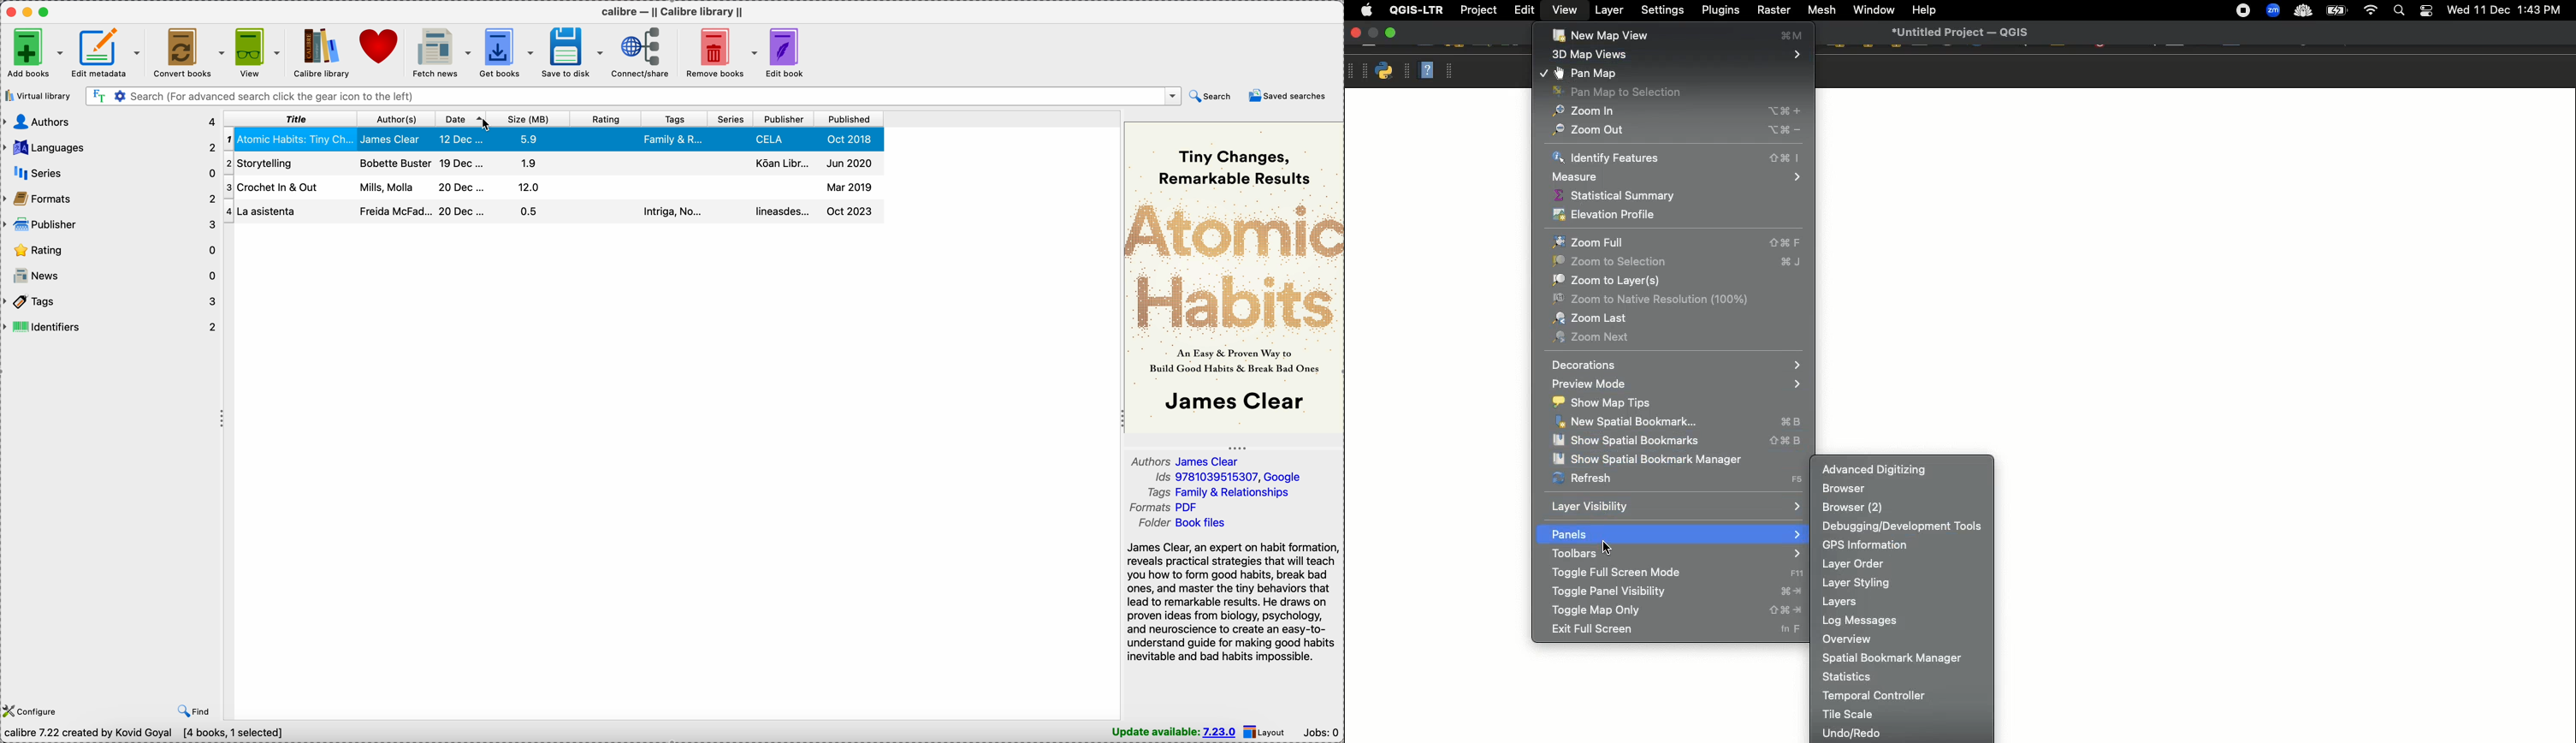 The width and height of the screenshot is (2576, 756). What do you see at coordinates (720, 52) in the screenshot?
I see `remove books` at bounding box center [720, 52].